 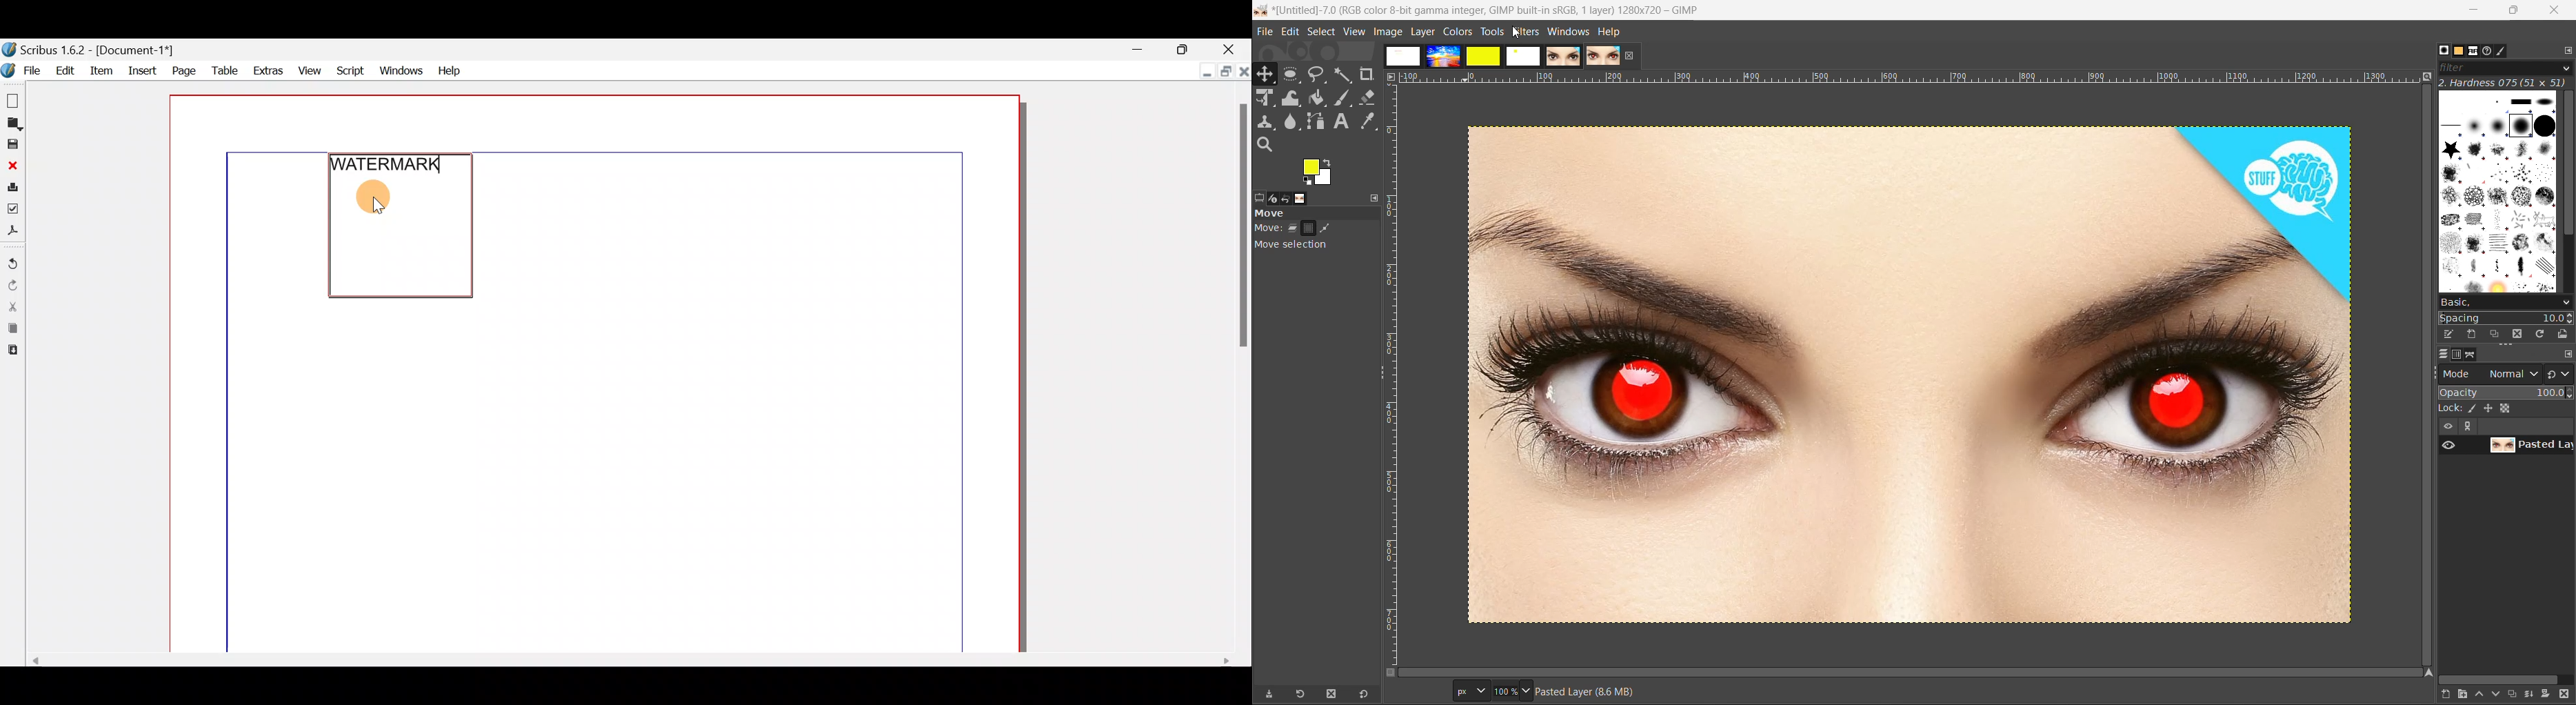 What do you see at coordinates (2457, 695) in the screenshot?
I see `create a new layer group` at bounding box center [2457, 695].